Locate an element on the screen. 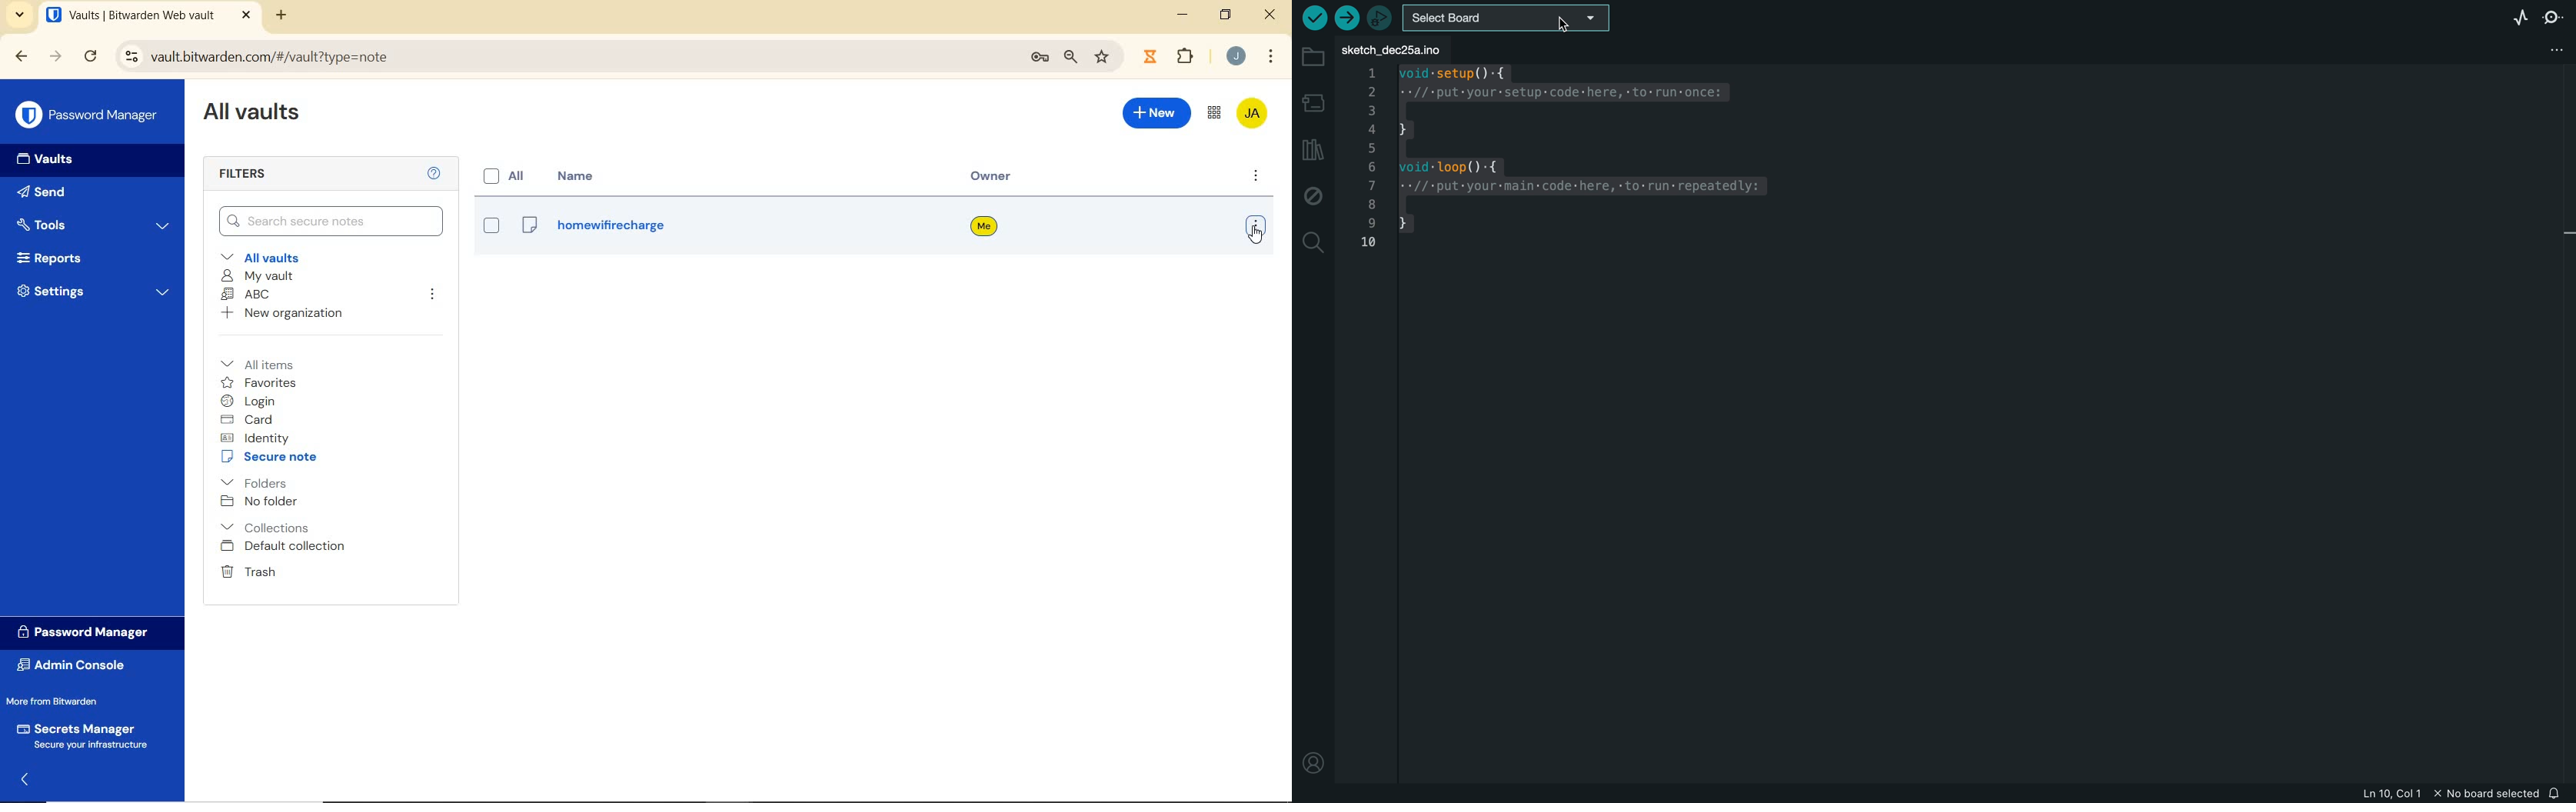 The image size is (2576, 812). No folder is located at coordinates (259, 501).